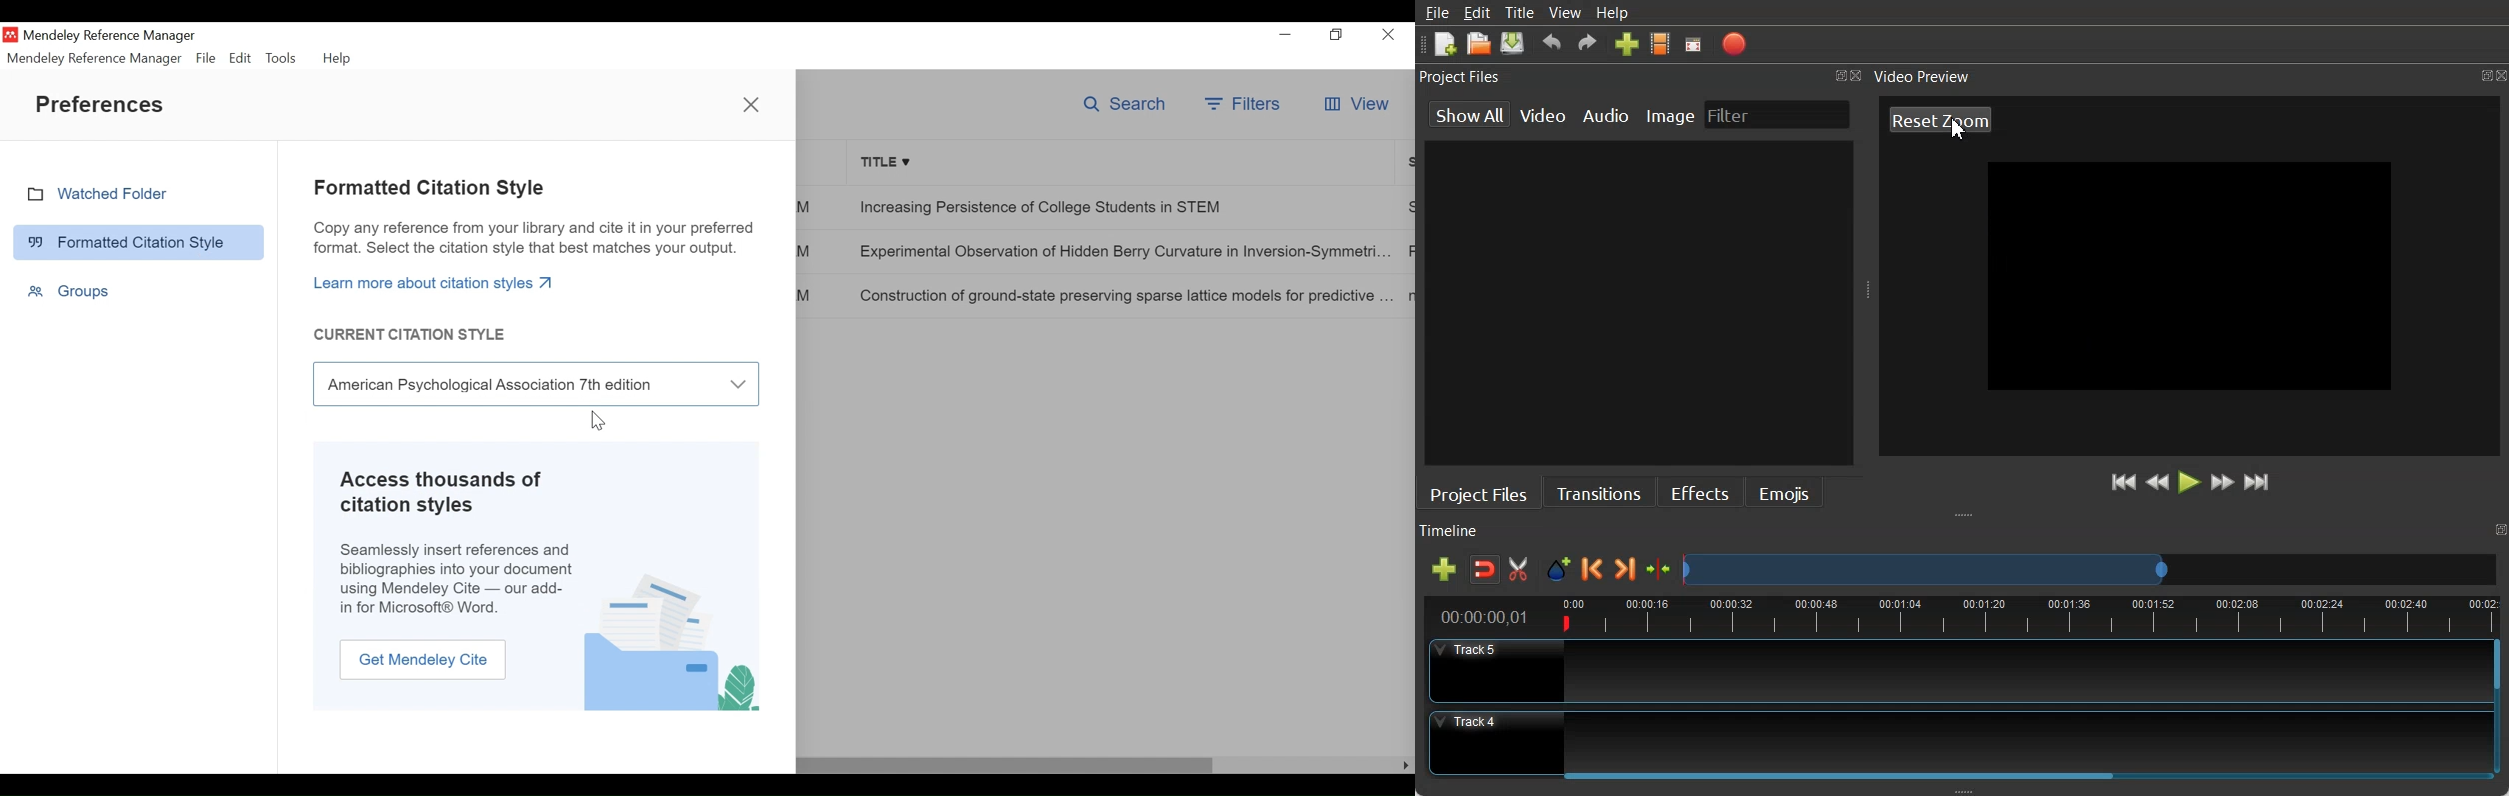 The width and height of the screenshot is (2520, 812). I want to click on Jump to End, so click(2256, 481).